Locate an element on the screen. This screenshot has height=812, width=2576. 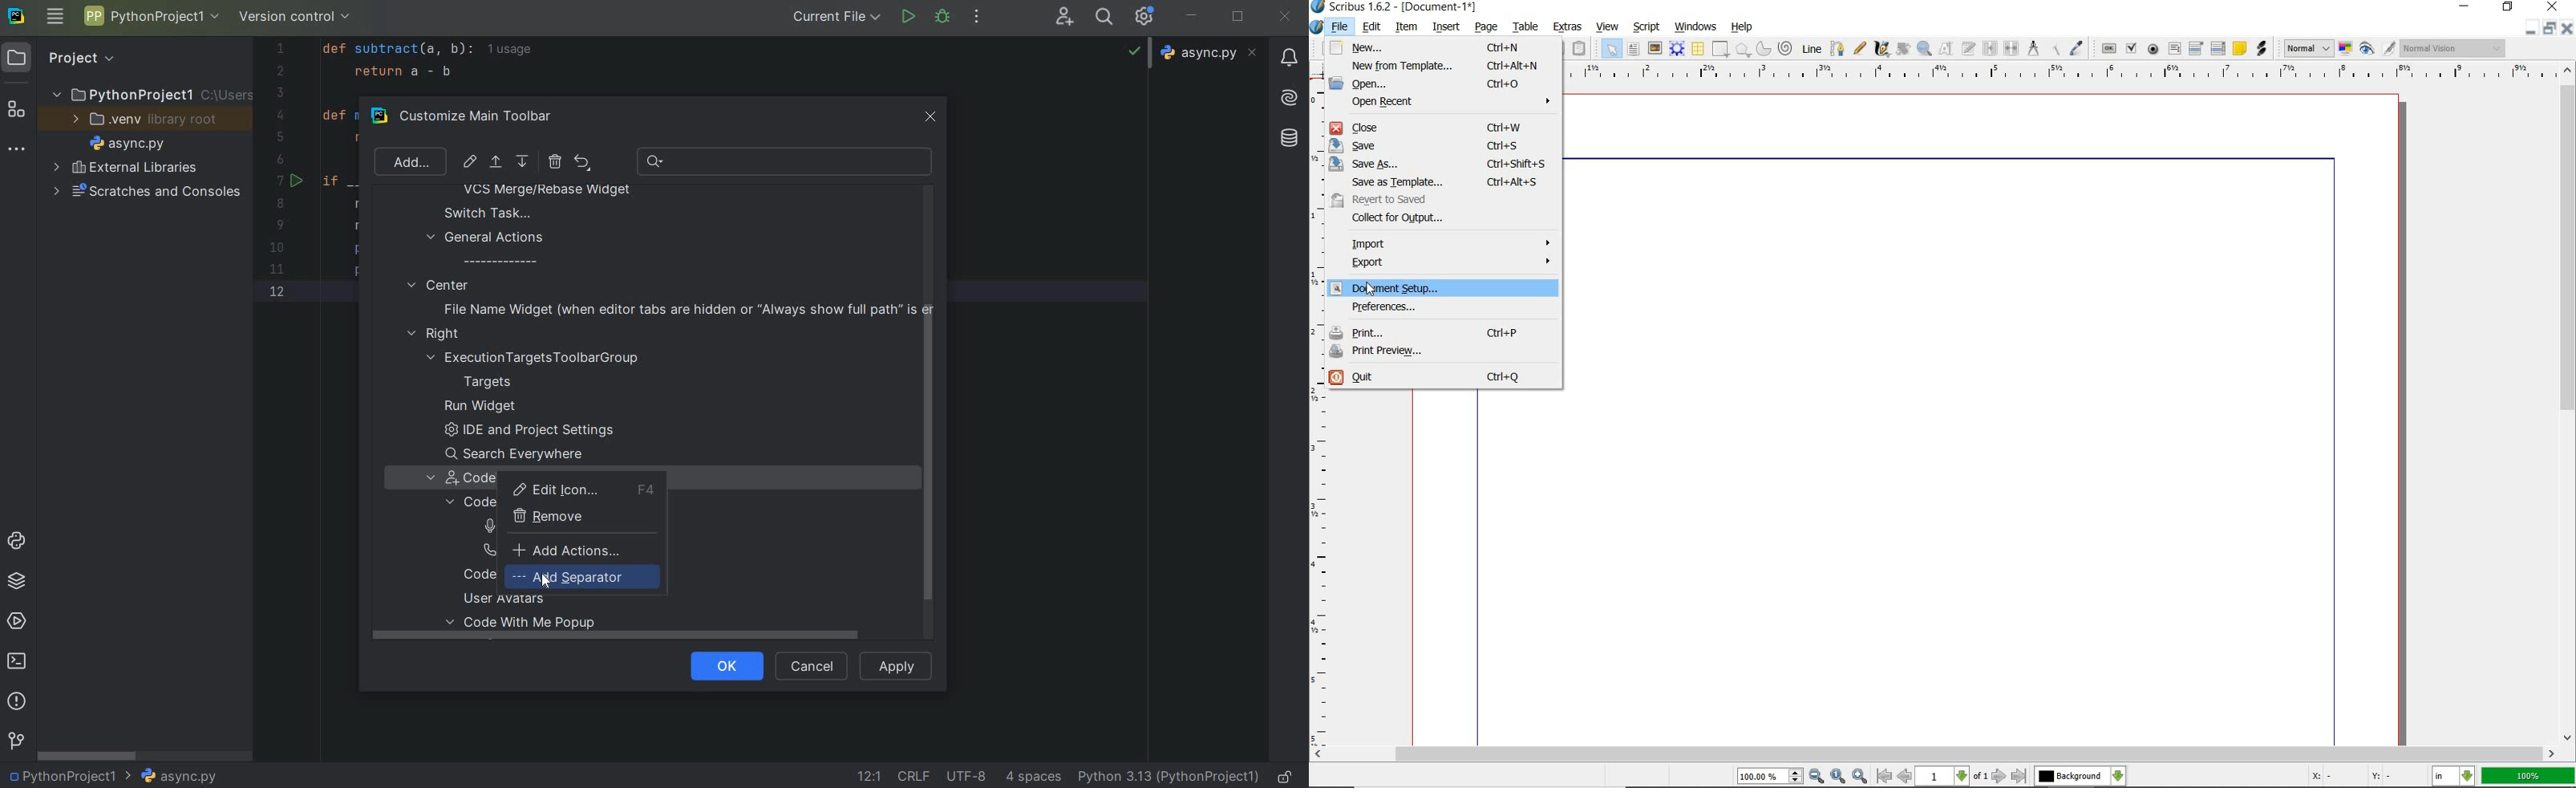
PROJECT NAME is located at coordinates (151, 18).